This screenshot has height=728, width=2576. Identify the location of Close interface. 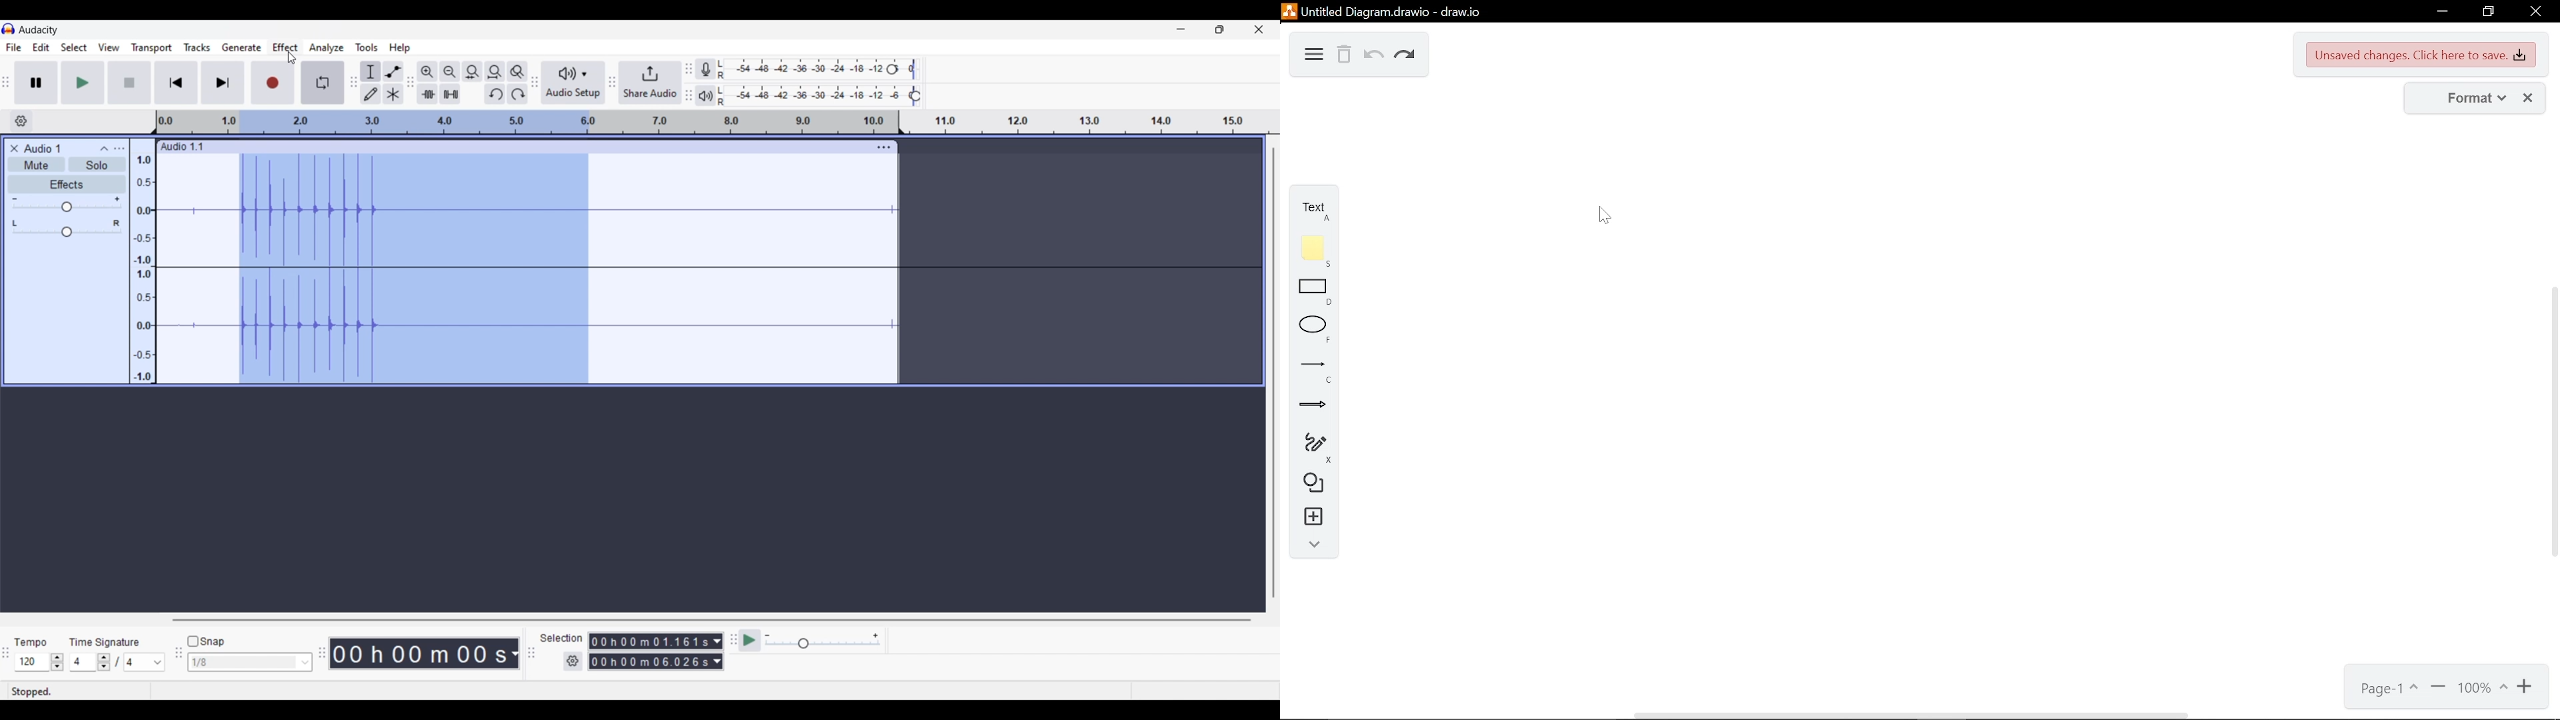
(1259, 29).